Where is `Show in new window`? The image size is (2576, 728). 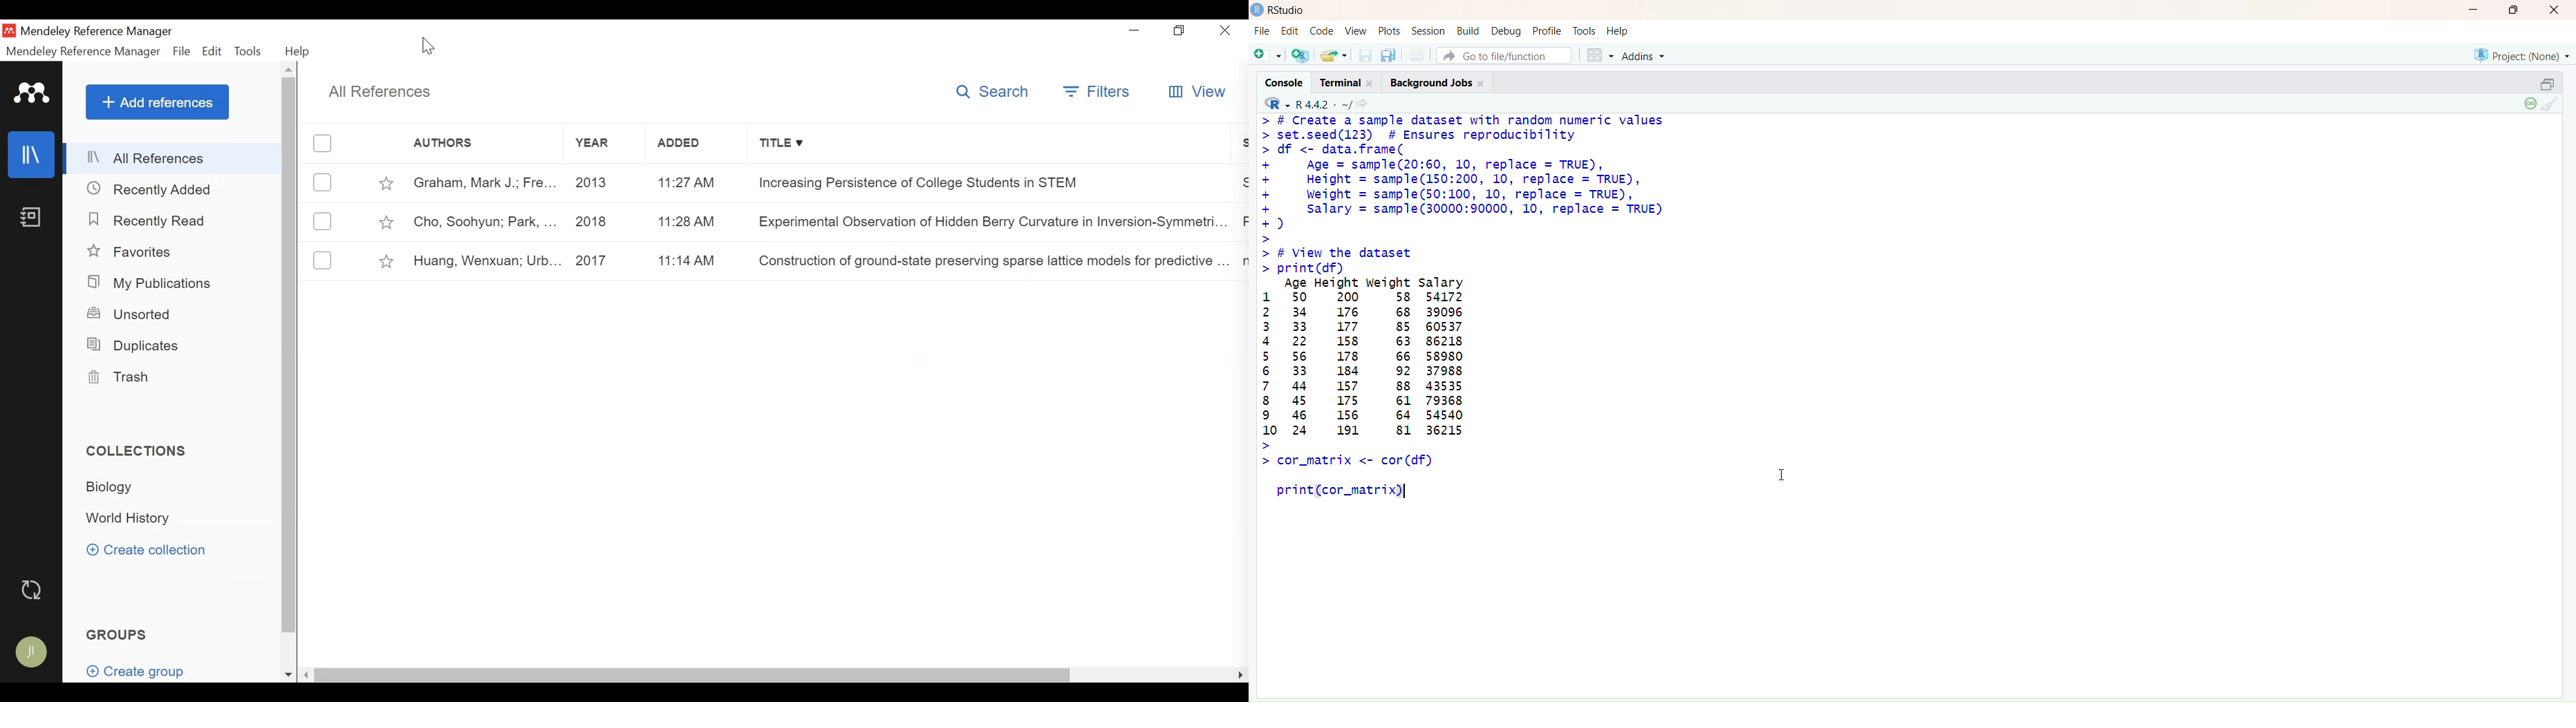
Show in new window is located at coordinates (1367, 104).